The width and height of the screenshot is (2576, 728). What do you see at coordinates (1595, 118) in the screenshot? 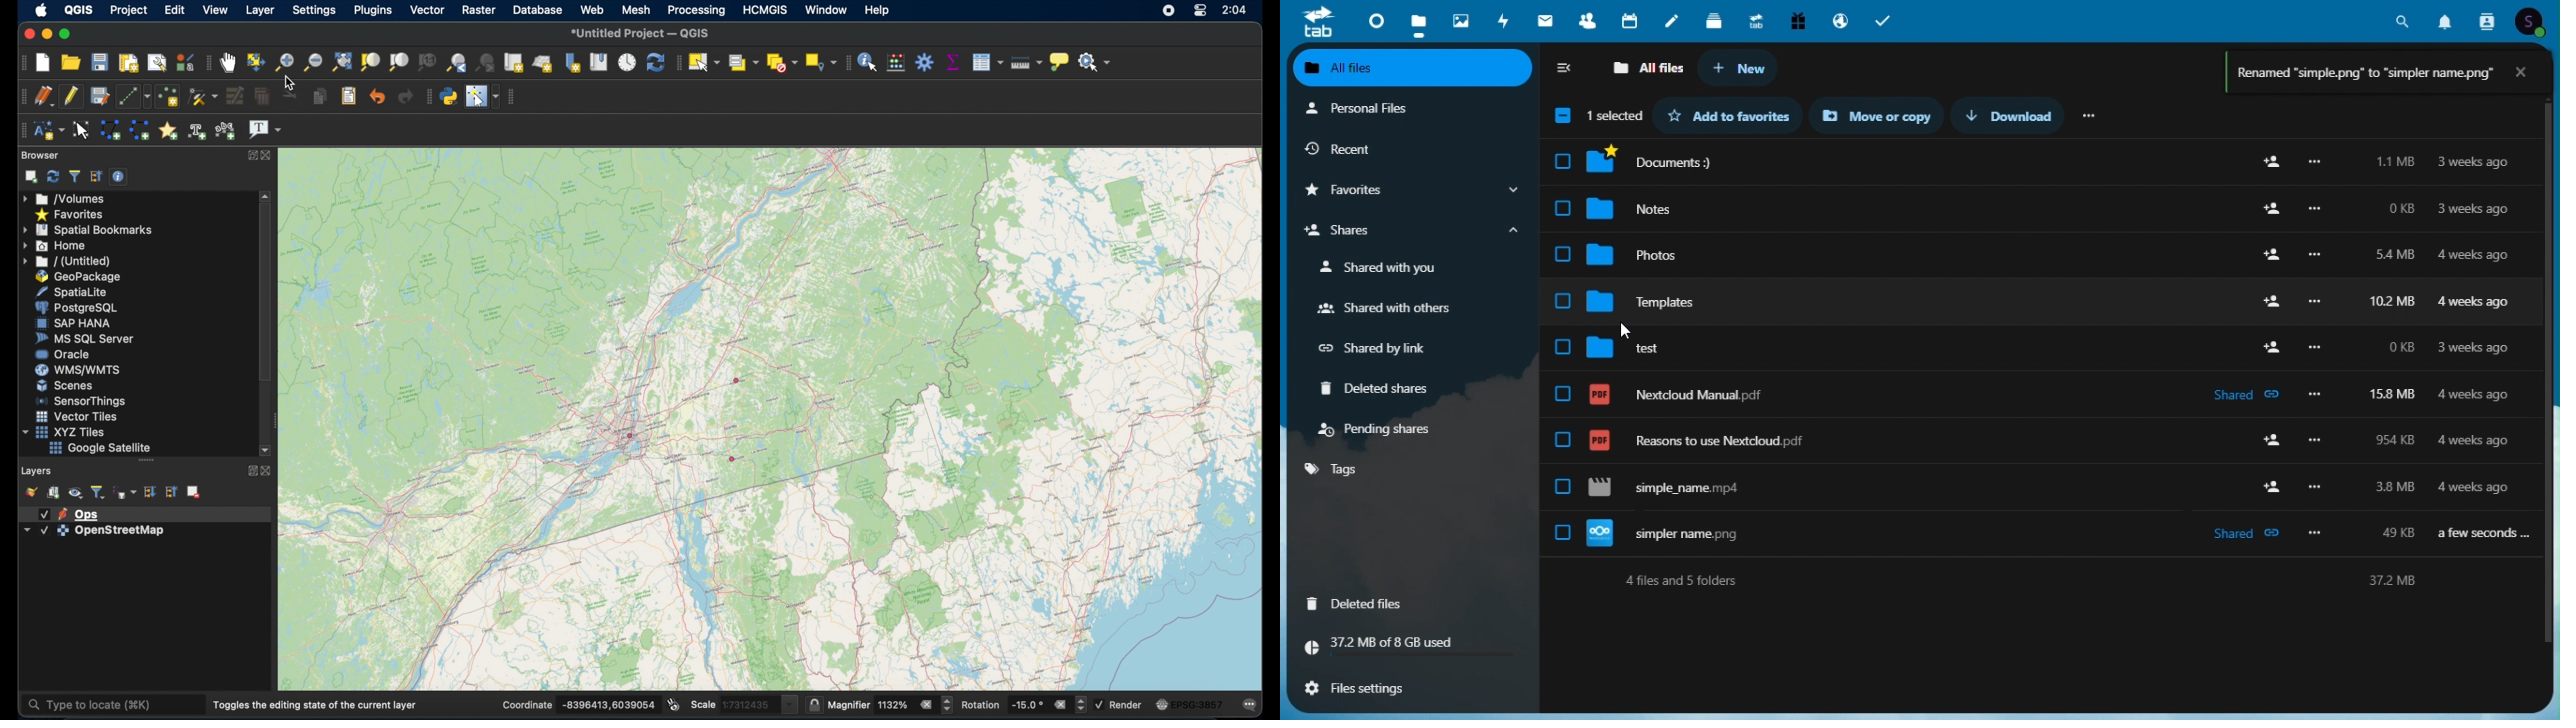
I see `1 selected` at bounding box center [1595, 118].